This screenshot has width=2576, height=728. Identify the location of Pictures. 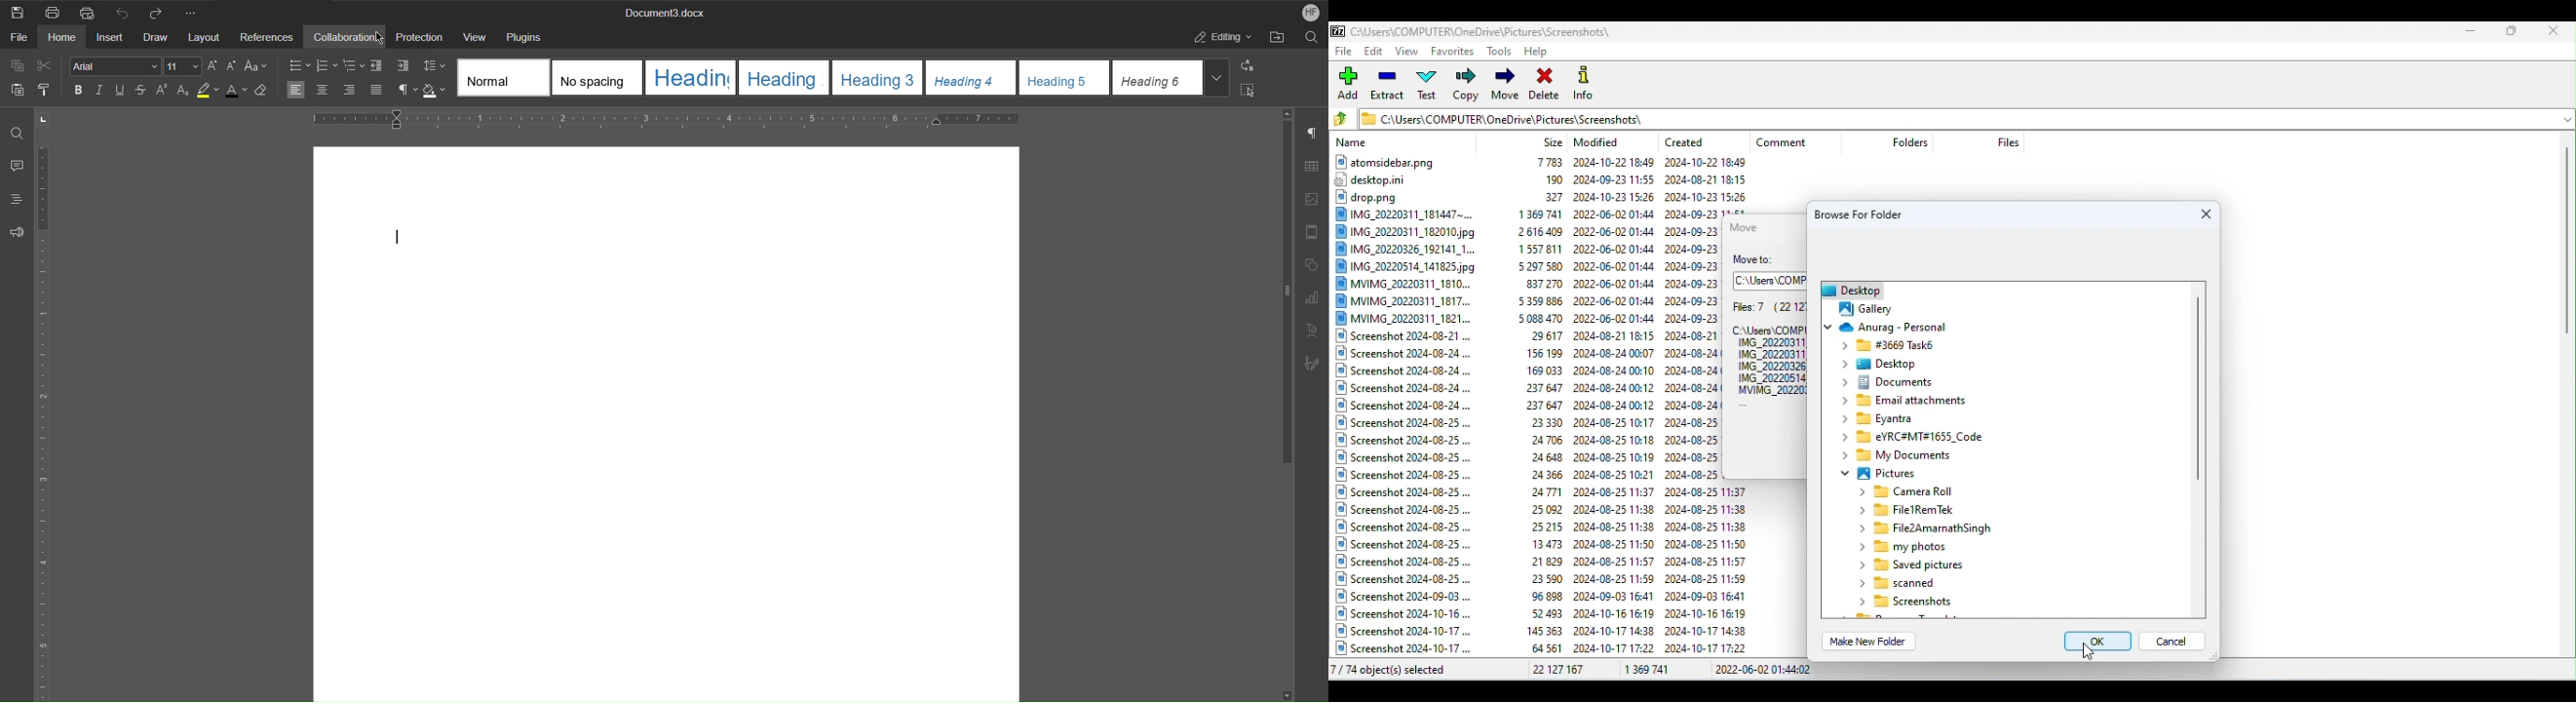
(1877, 476).